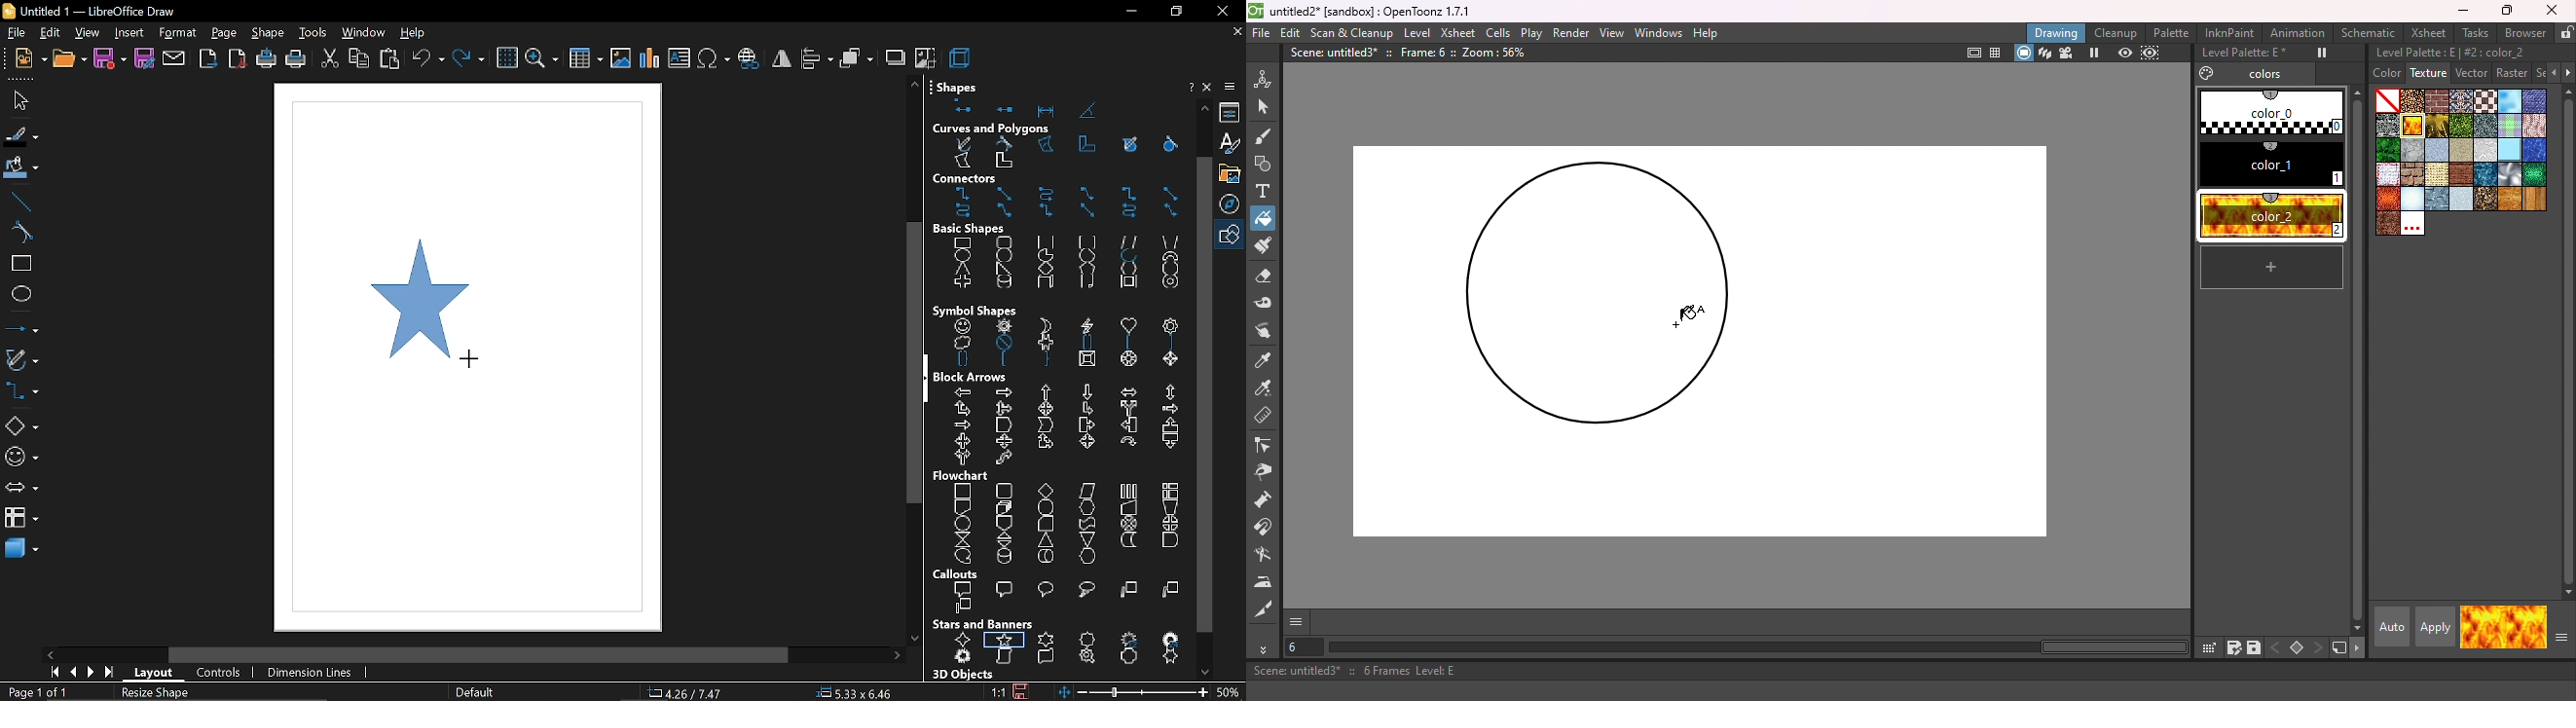 The height and width of the screenshot is (728, 2576). Describe the element at coordinates (996, 127) in the screenshot. I see `curves  and polygons` at that location.